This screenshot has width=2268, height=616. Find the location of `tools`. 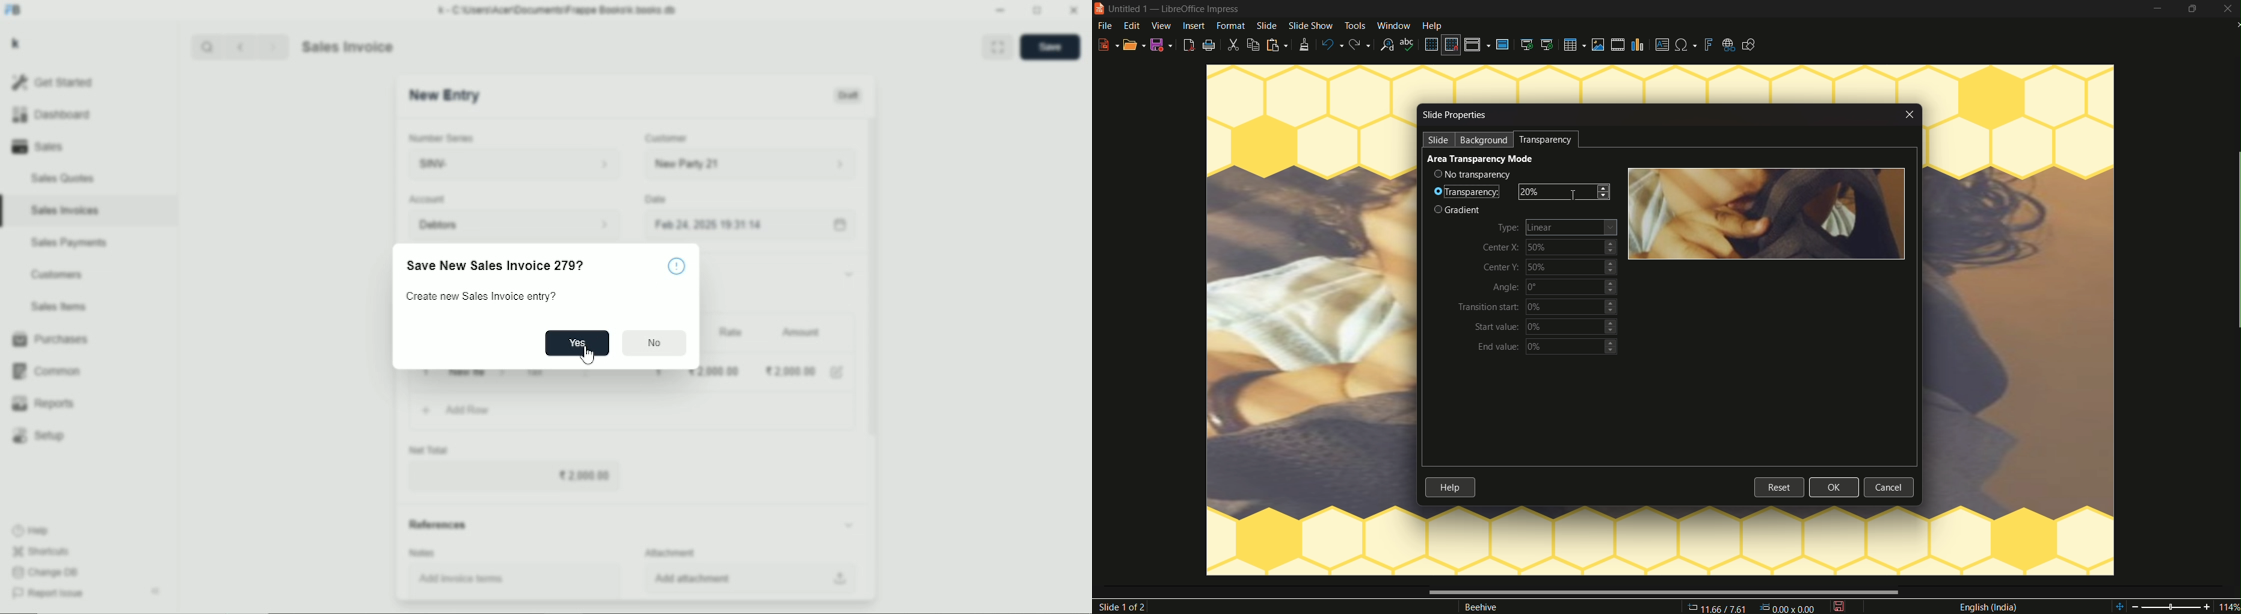

tools is located at coordinates (1354, 26).